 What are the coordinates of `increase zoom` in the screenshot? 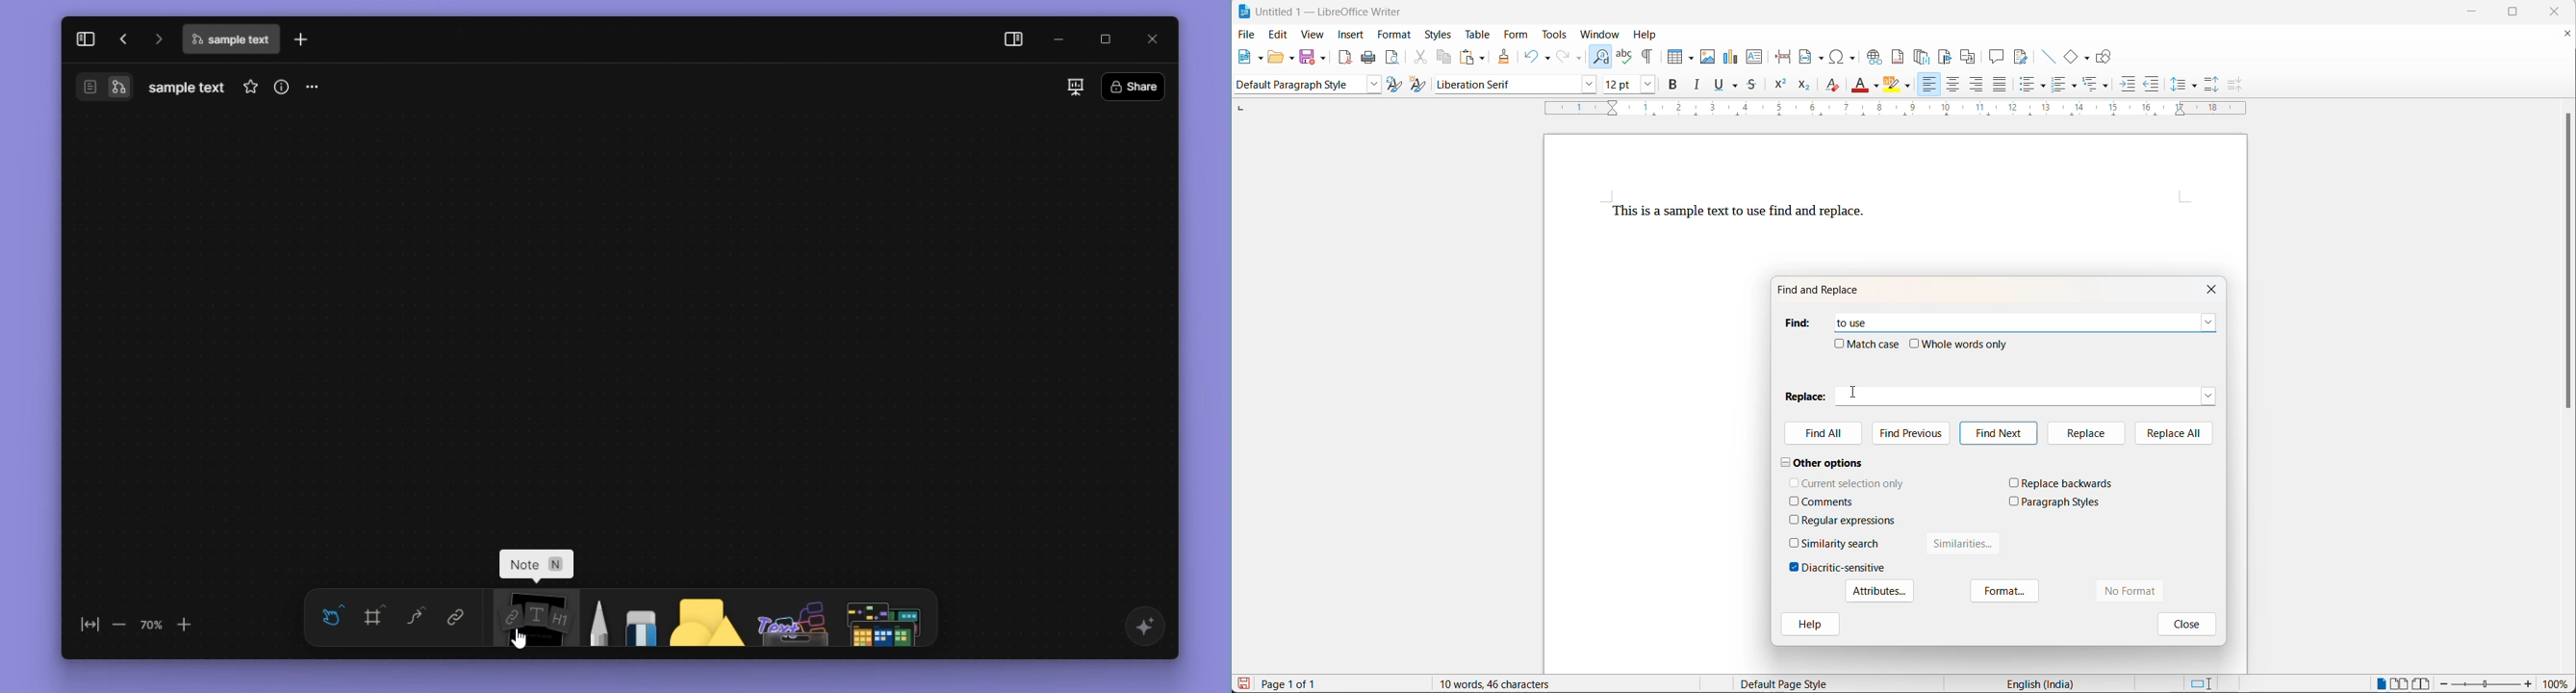 It's located at (2530, 685).